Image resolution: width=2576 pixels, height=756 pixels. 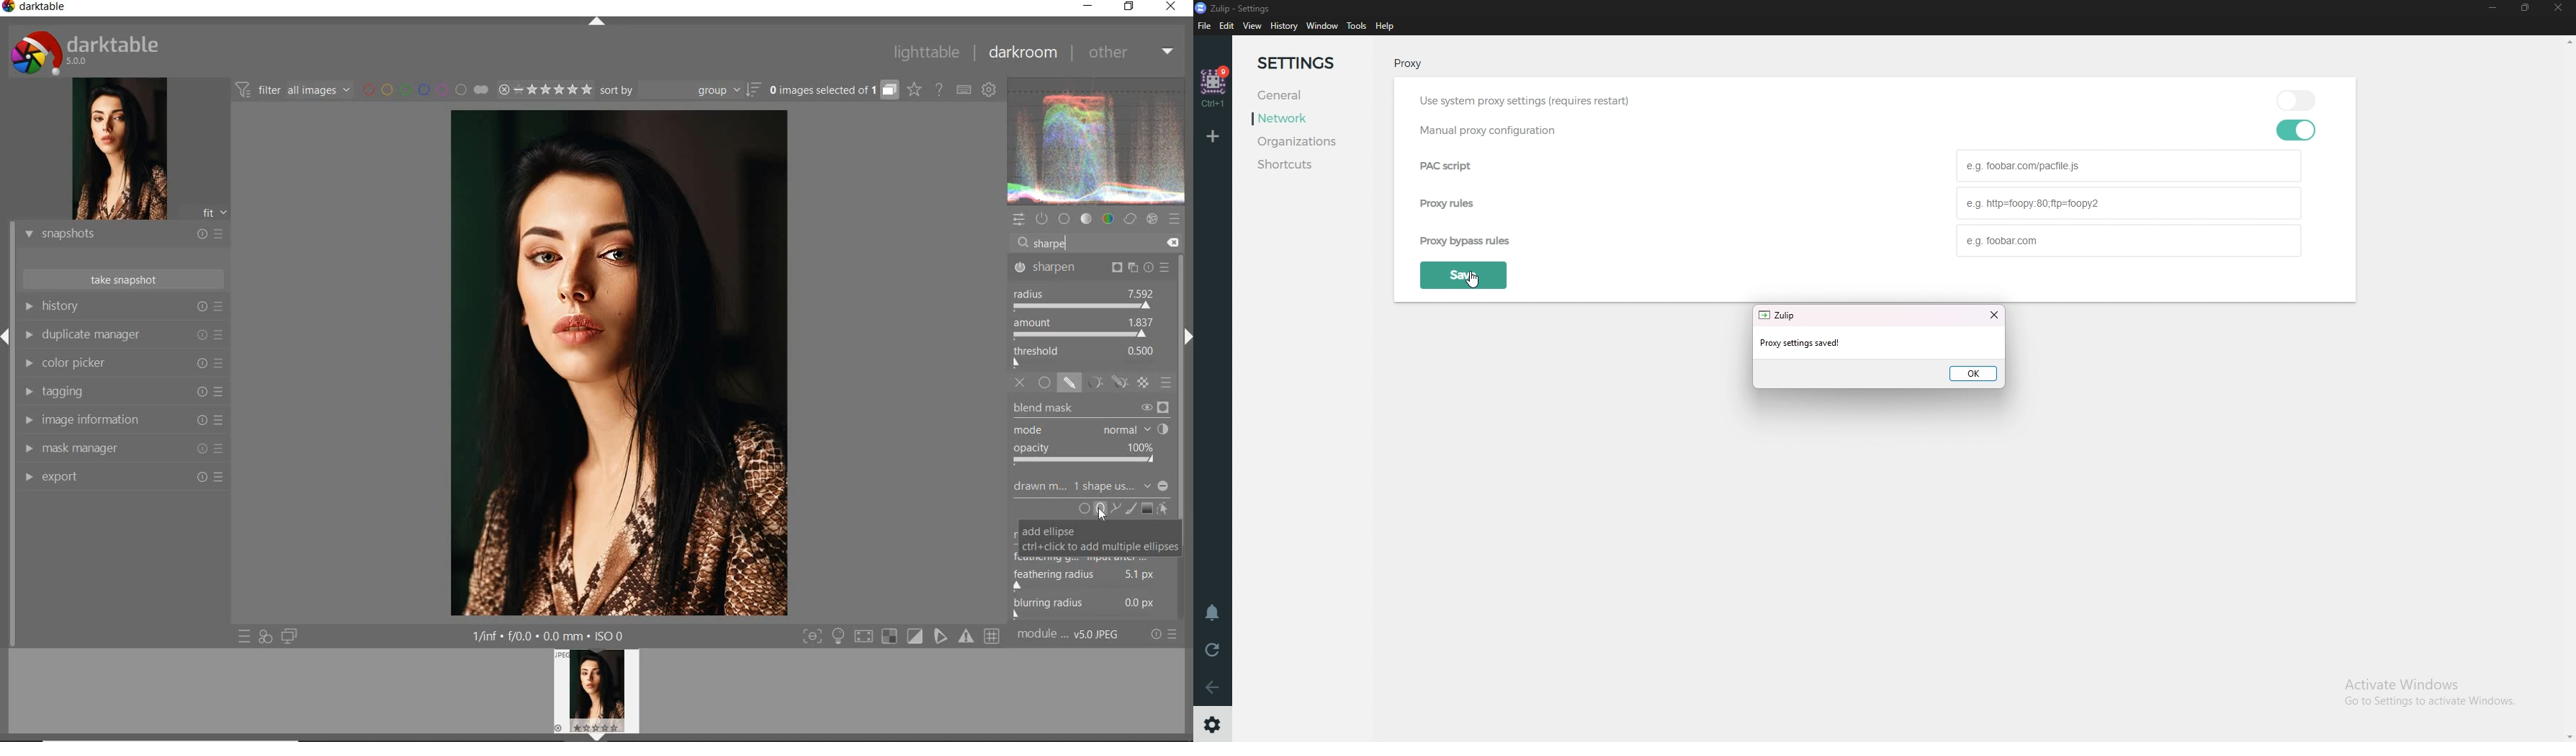 What do you see at coordinates (1309, 164) in the screenshot?
I see `Shortcuts` at bounding box center [1309, 164].